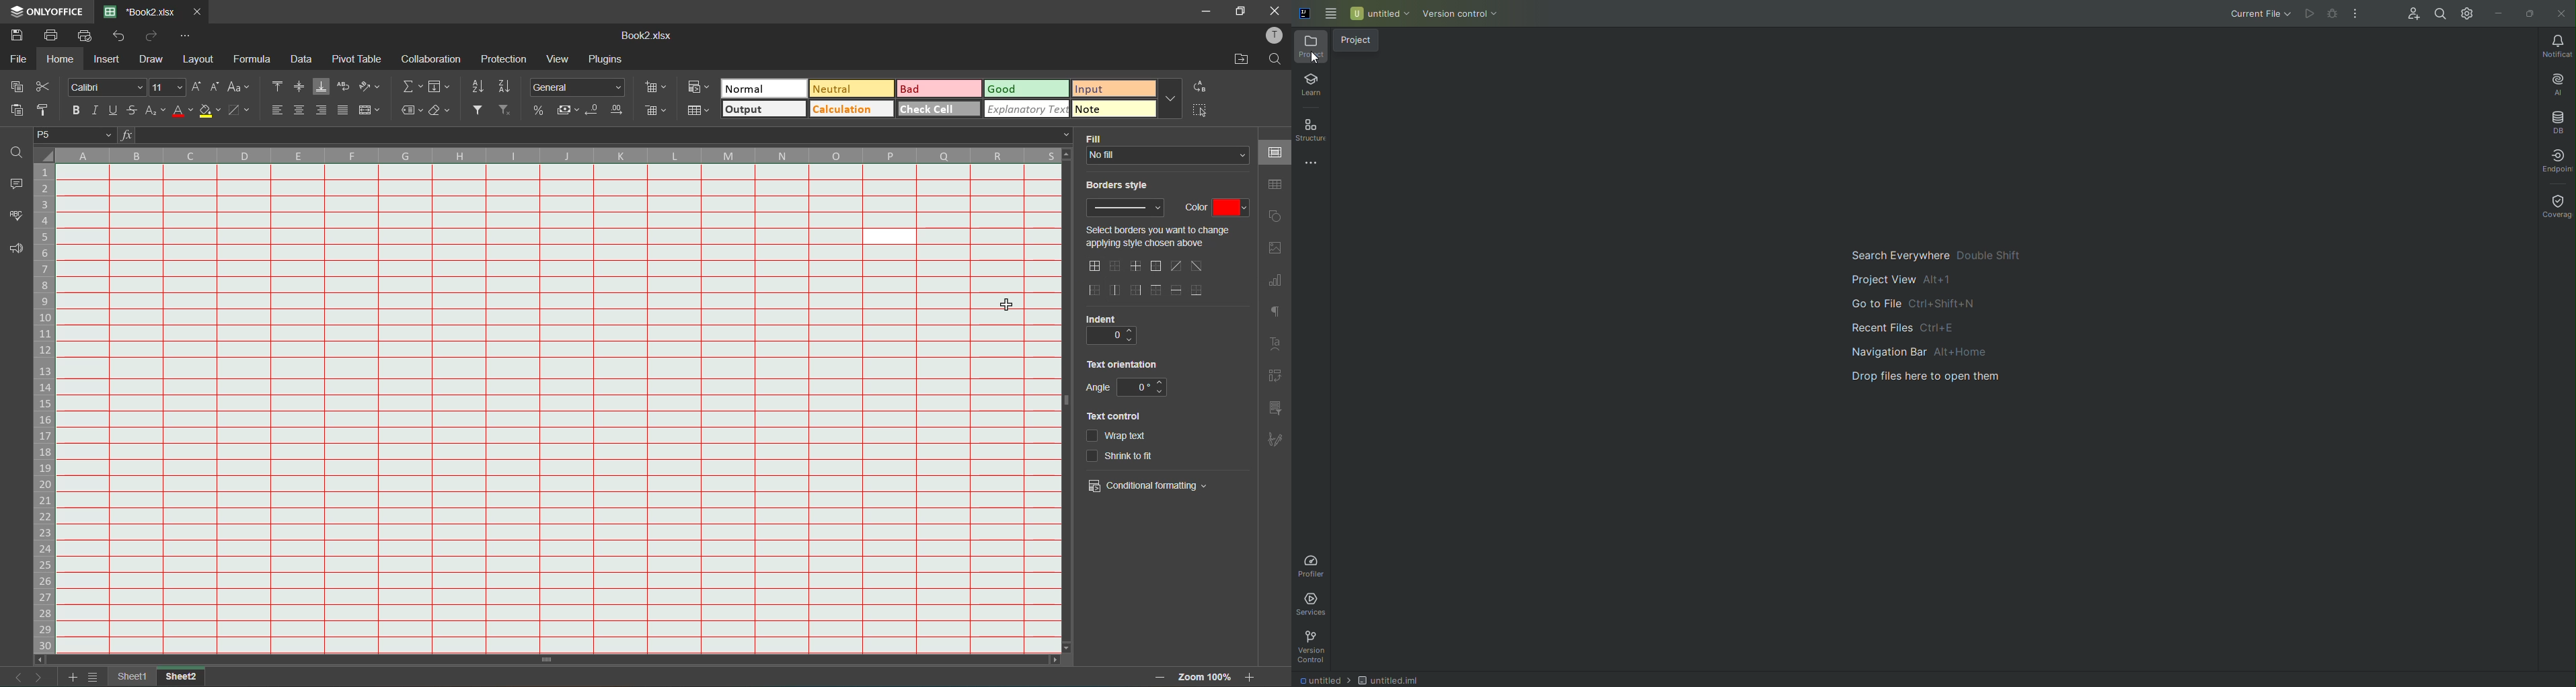 This screenshot has width=2576, height=700. Describe the element at coordinates (1199, 114) in the screenshot. I see `select cell` at that location.